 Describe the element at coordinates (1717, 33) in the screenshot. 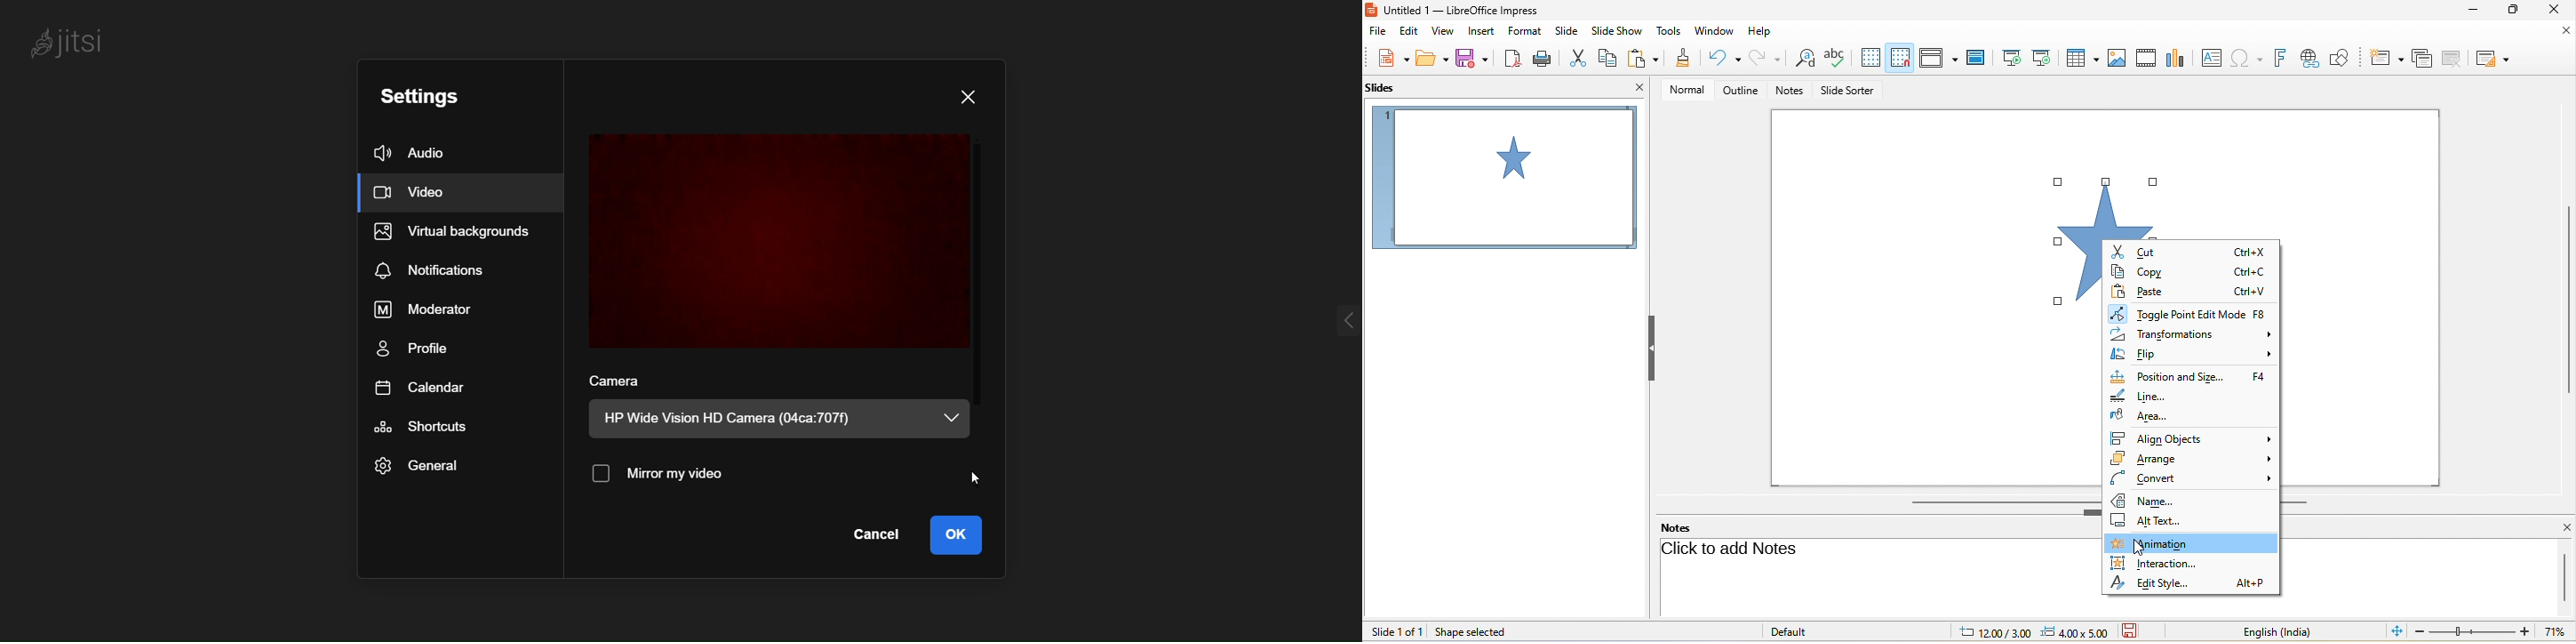

I see `window` at that location.